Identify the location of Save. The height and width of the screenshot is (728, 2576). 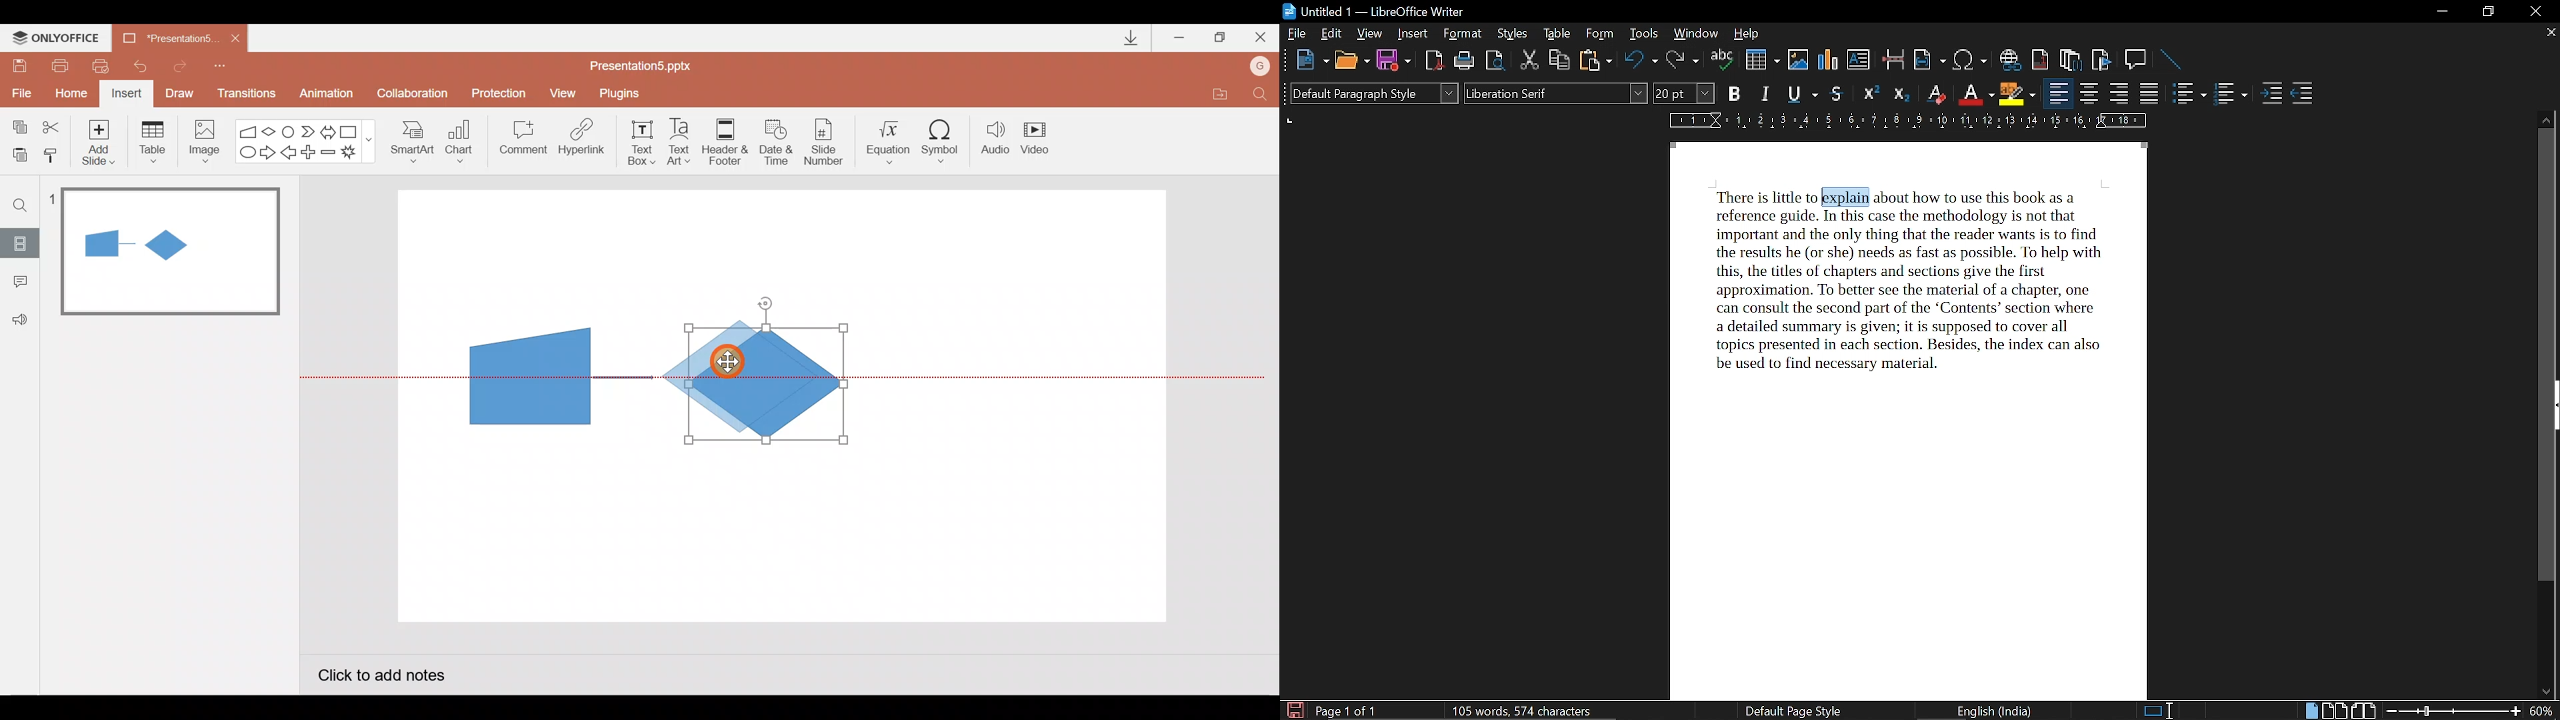
(19, 63).